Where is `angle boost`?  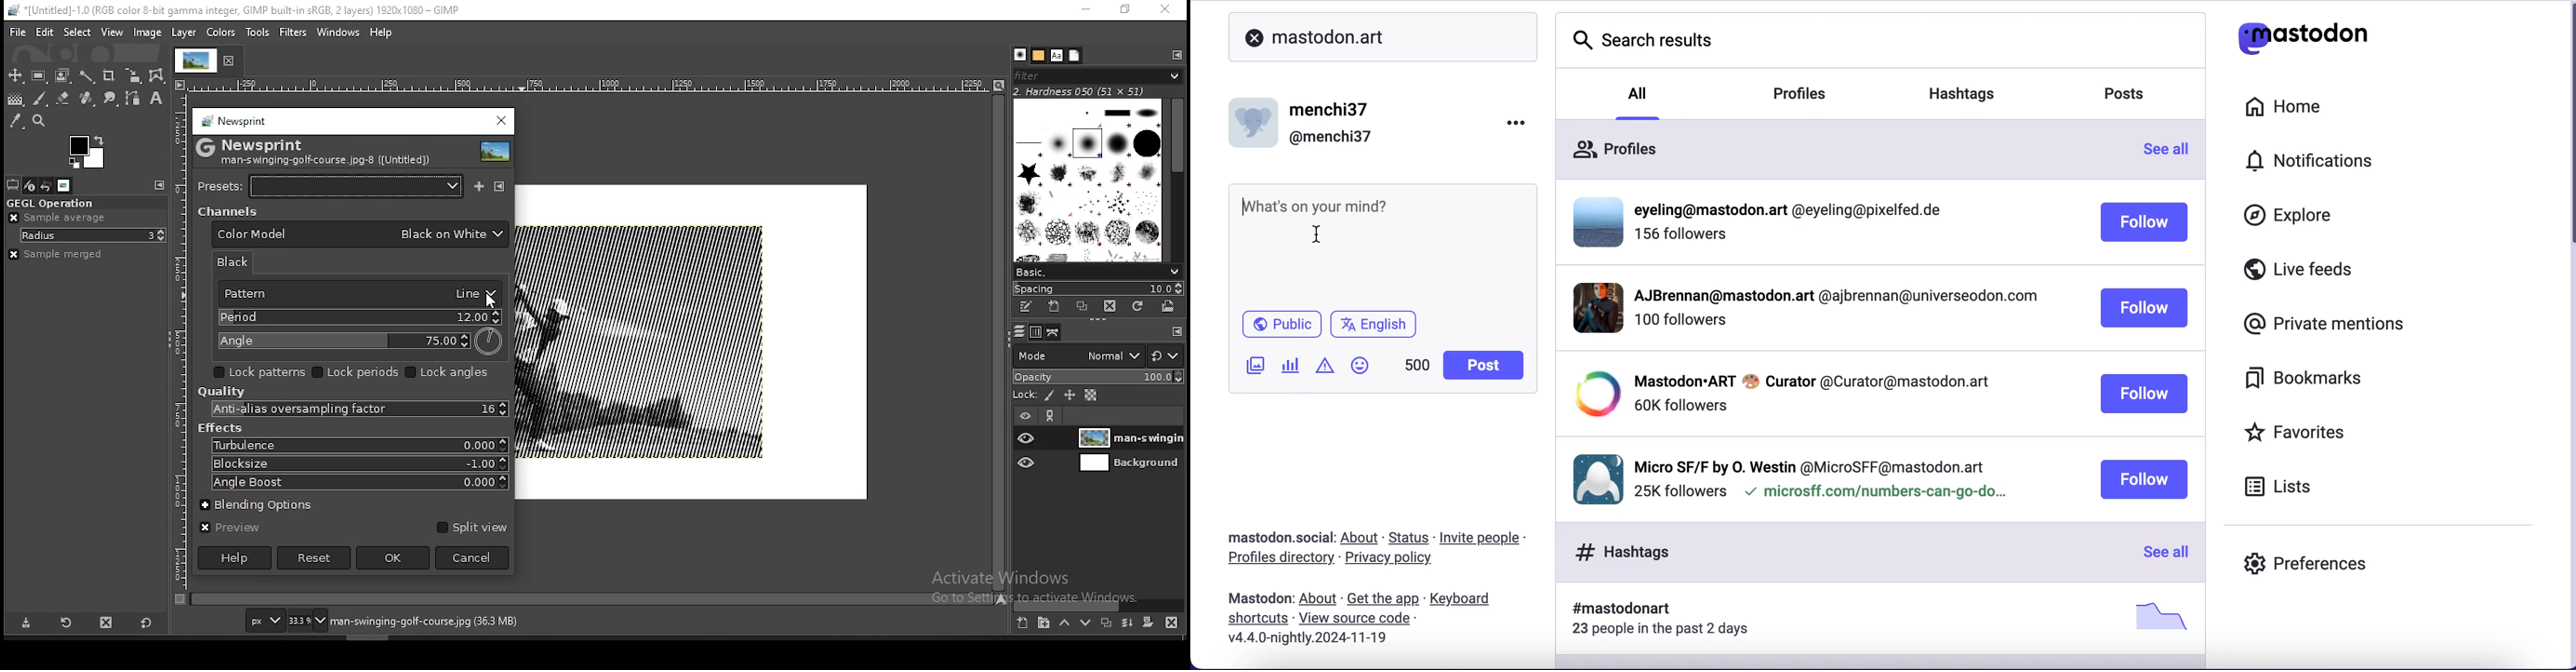
angle boost is located at coordinates (357, 483).